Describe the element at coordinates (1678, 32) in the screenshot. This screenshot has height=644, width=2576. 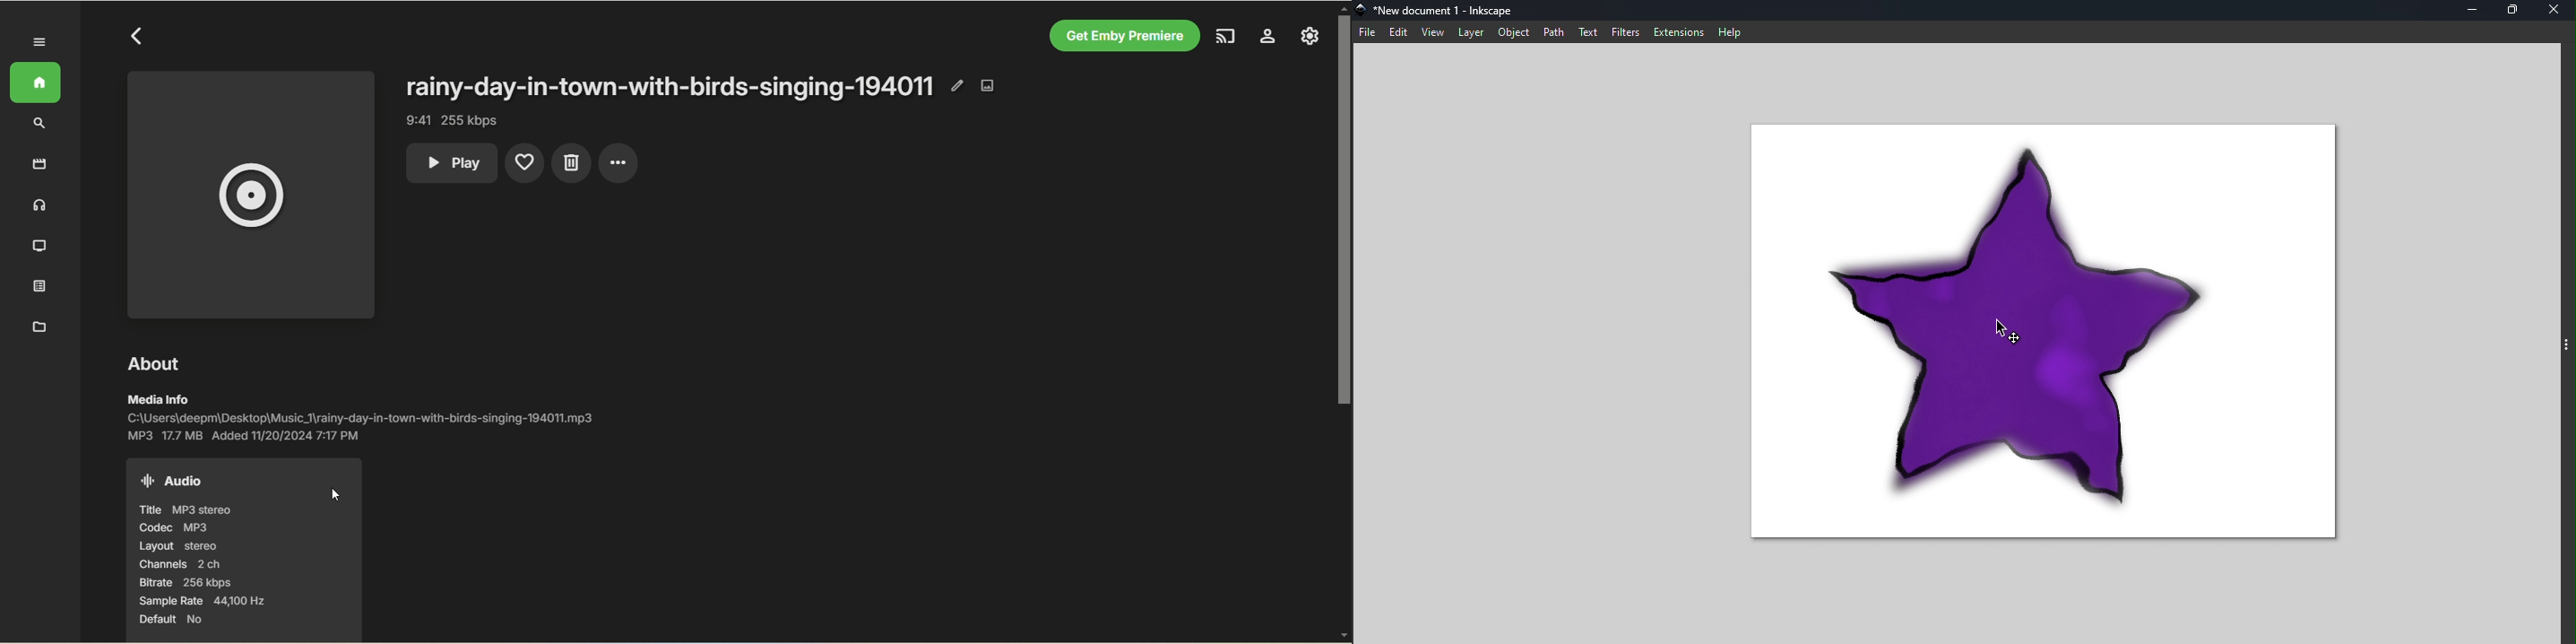
I see `Extensions` at that location.